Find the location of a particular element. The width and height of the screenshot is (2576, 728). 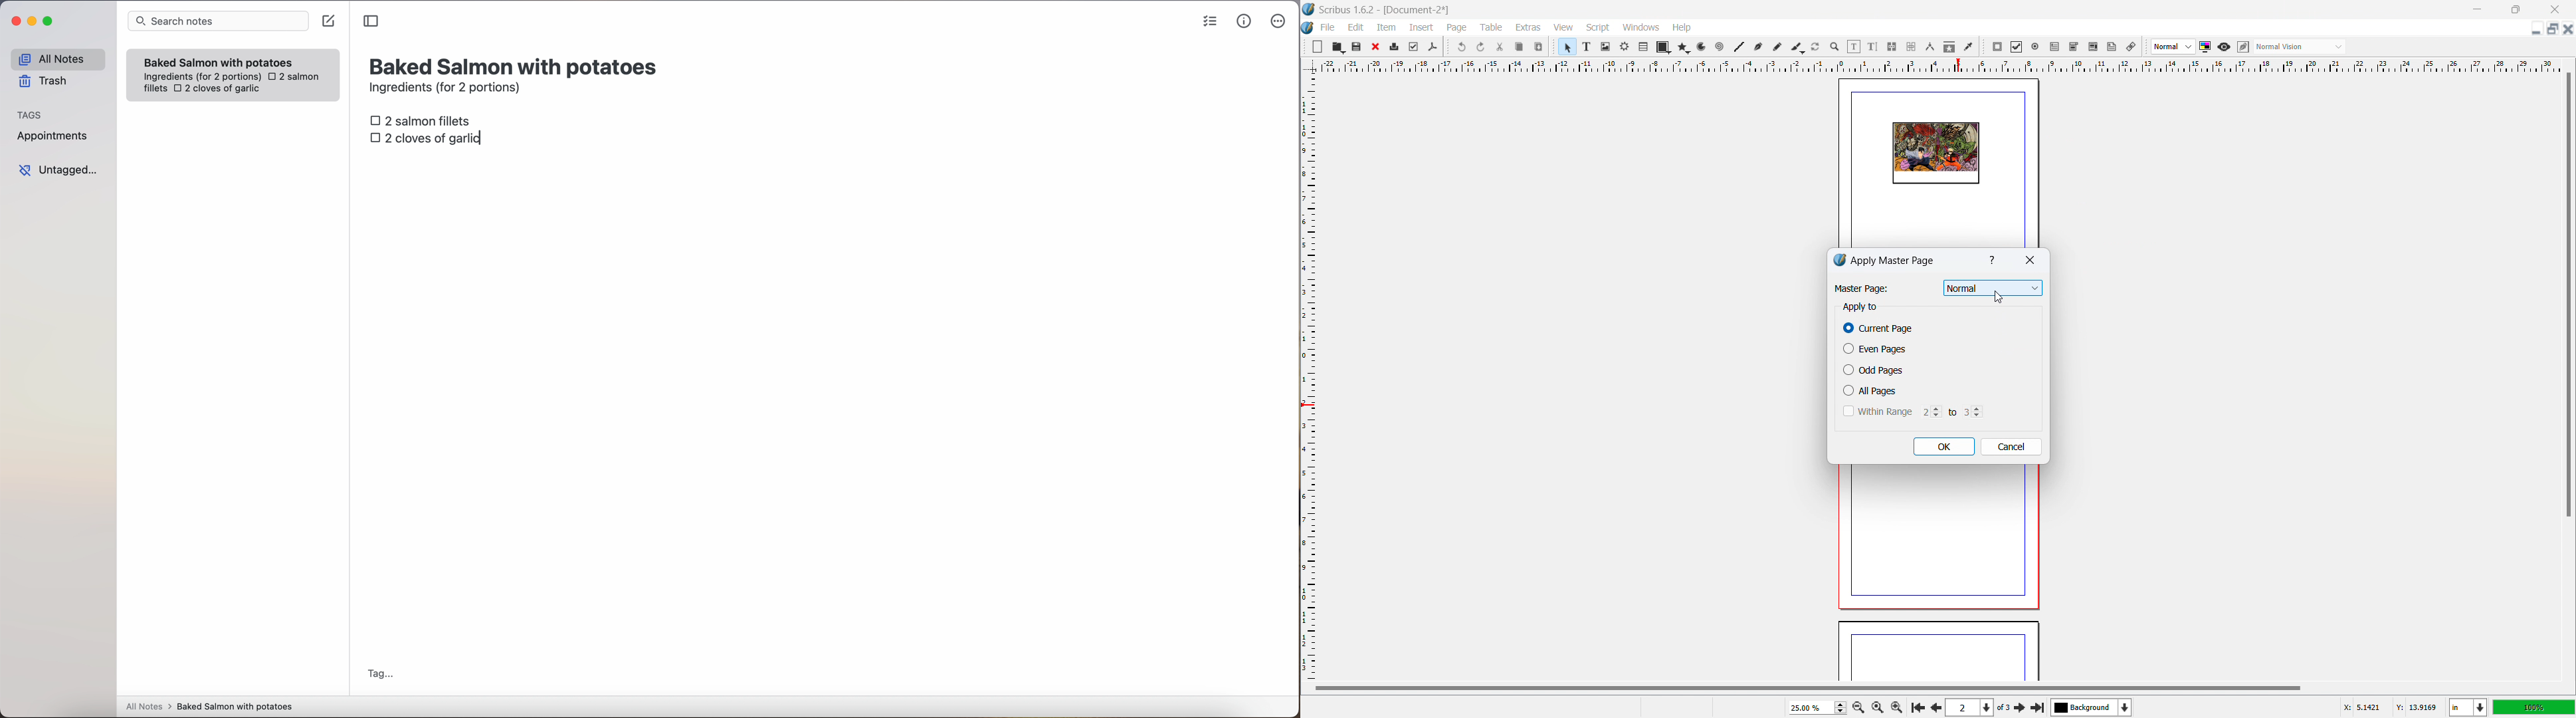

untagged is located at coordinates (59, 170).